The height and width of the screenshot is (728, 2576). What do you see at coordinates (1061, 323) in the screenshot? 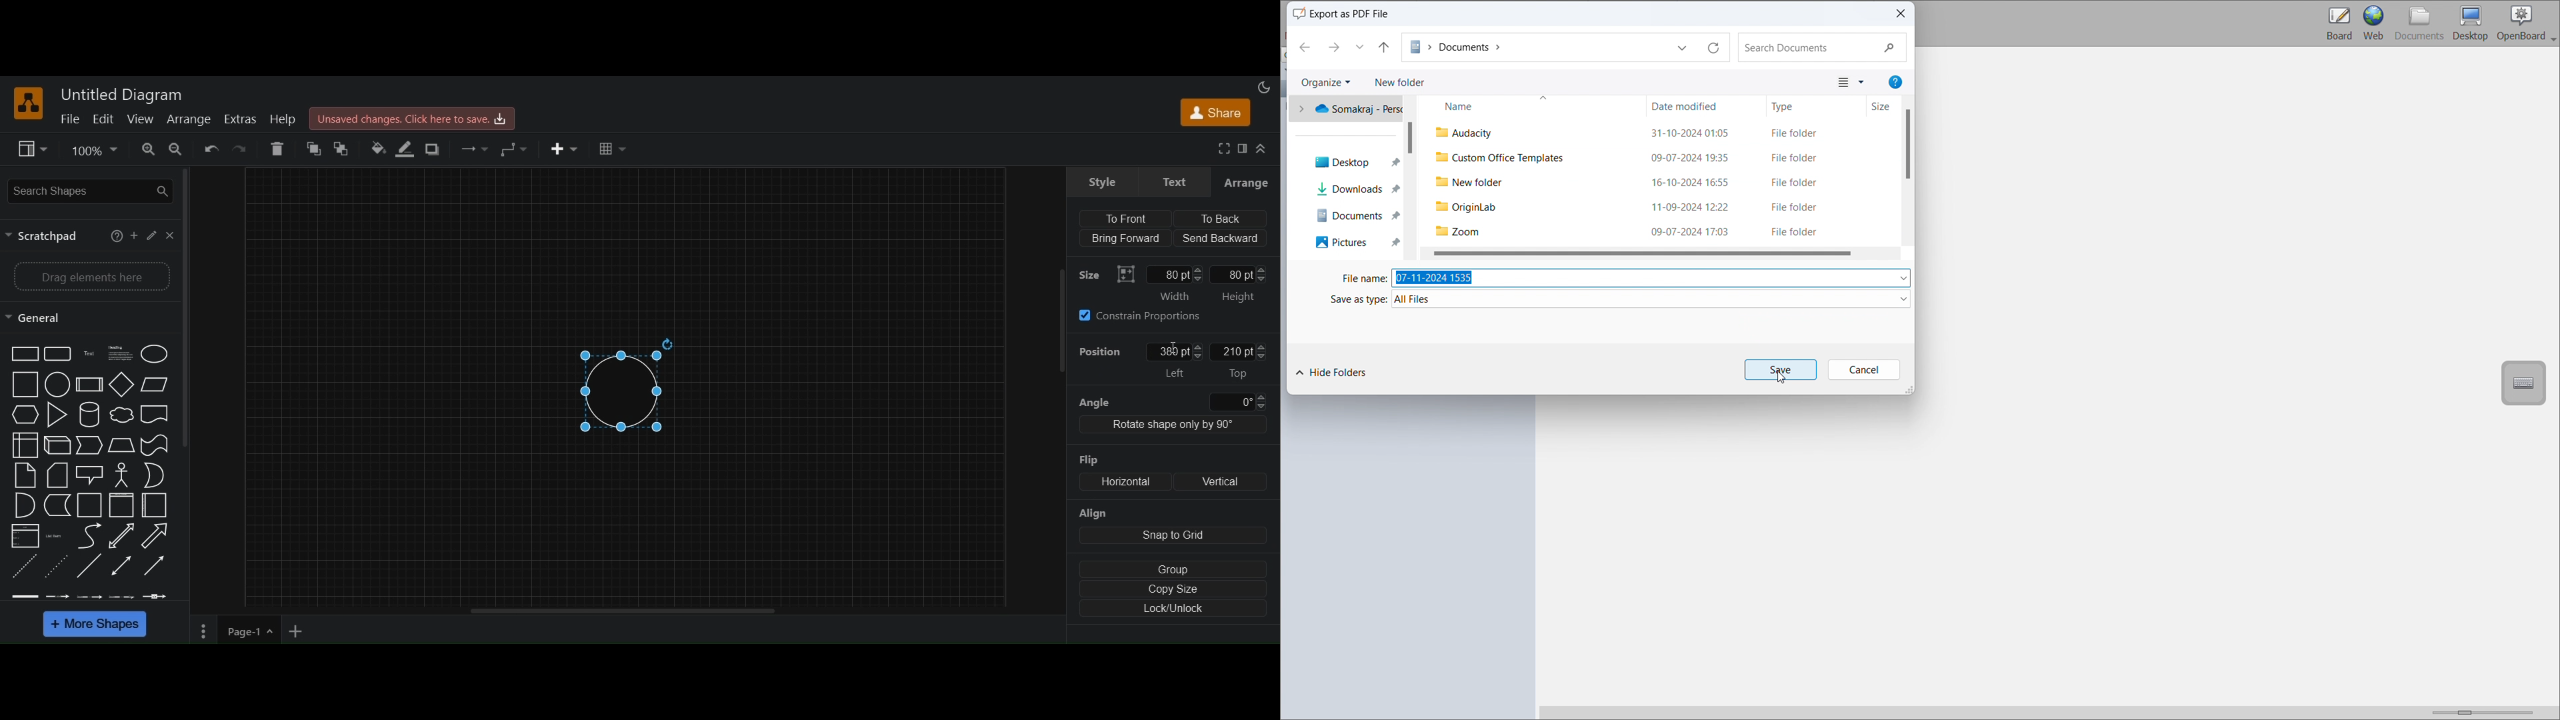
I see `vertical scrollbar` at bounding box center [1061, 323].